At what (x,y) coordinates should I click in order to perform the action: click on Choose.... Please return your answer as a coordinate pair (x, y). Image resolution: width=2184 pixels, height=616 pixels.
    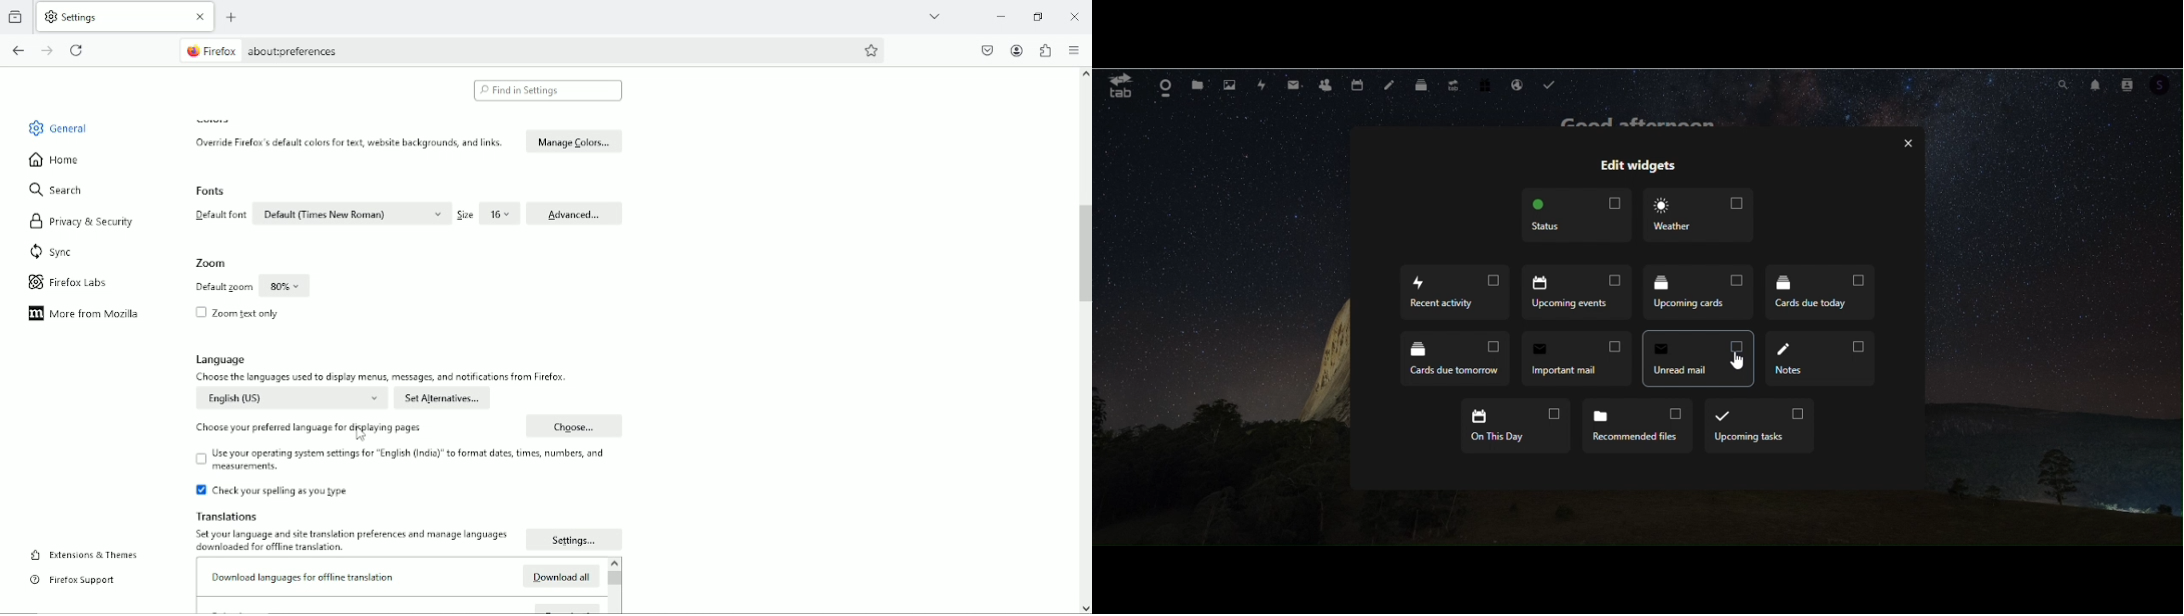
    Looking at the image, I should click on (573, 426).